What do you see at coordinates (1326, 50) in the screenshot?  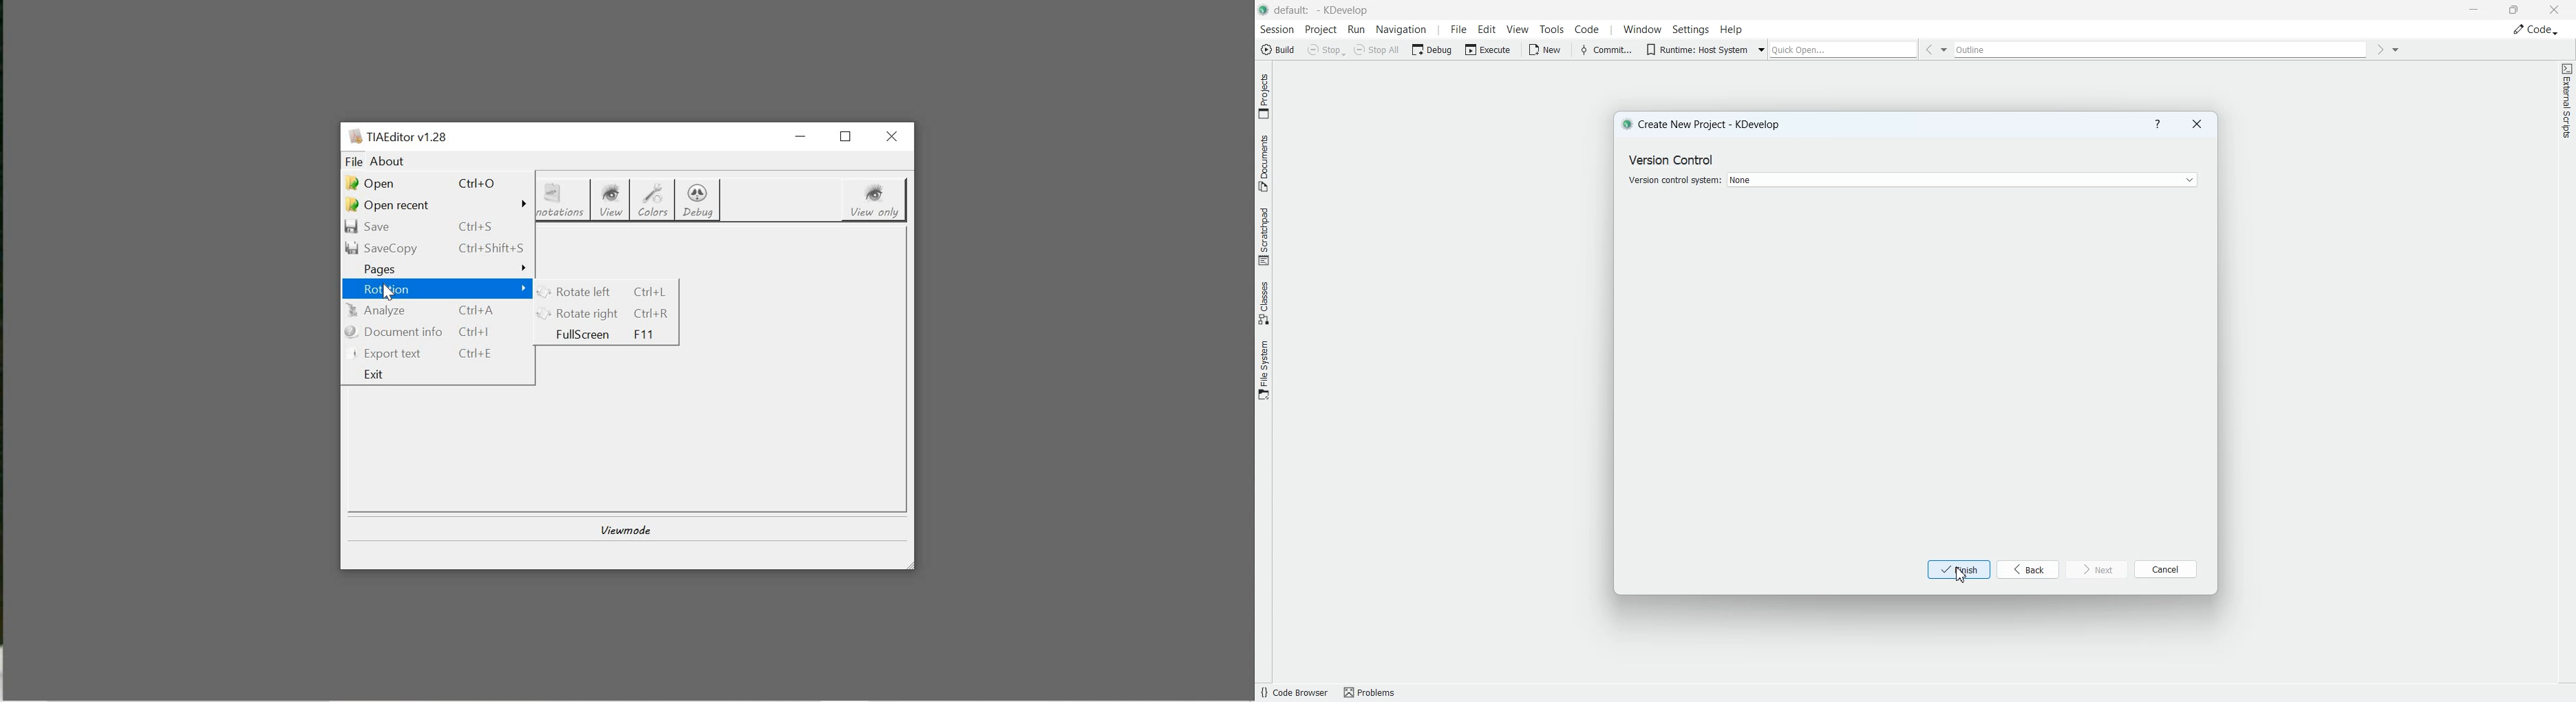 I see `Stop` at bounding box center [1326, 50].